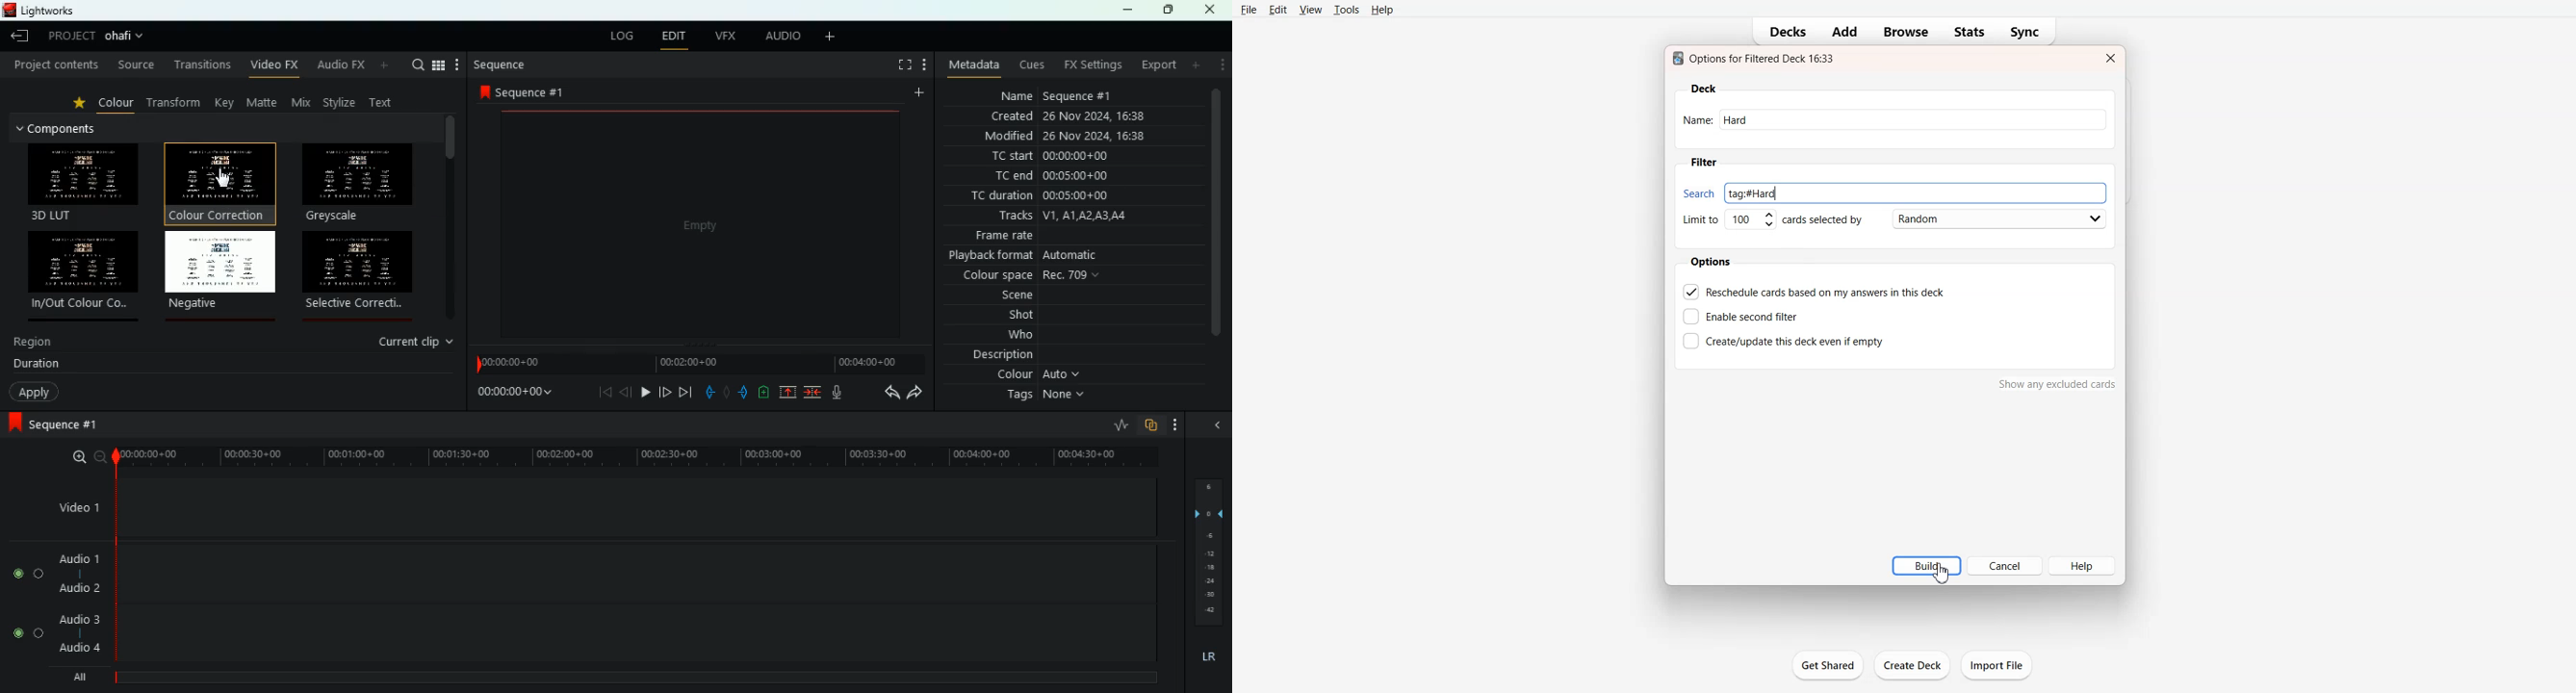 The height and width of the screenshot is (700, 2576). I want to click on duration, so click(37, 366).